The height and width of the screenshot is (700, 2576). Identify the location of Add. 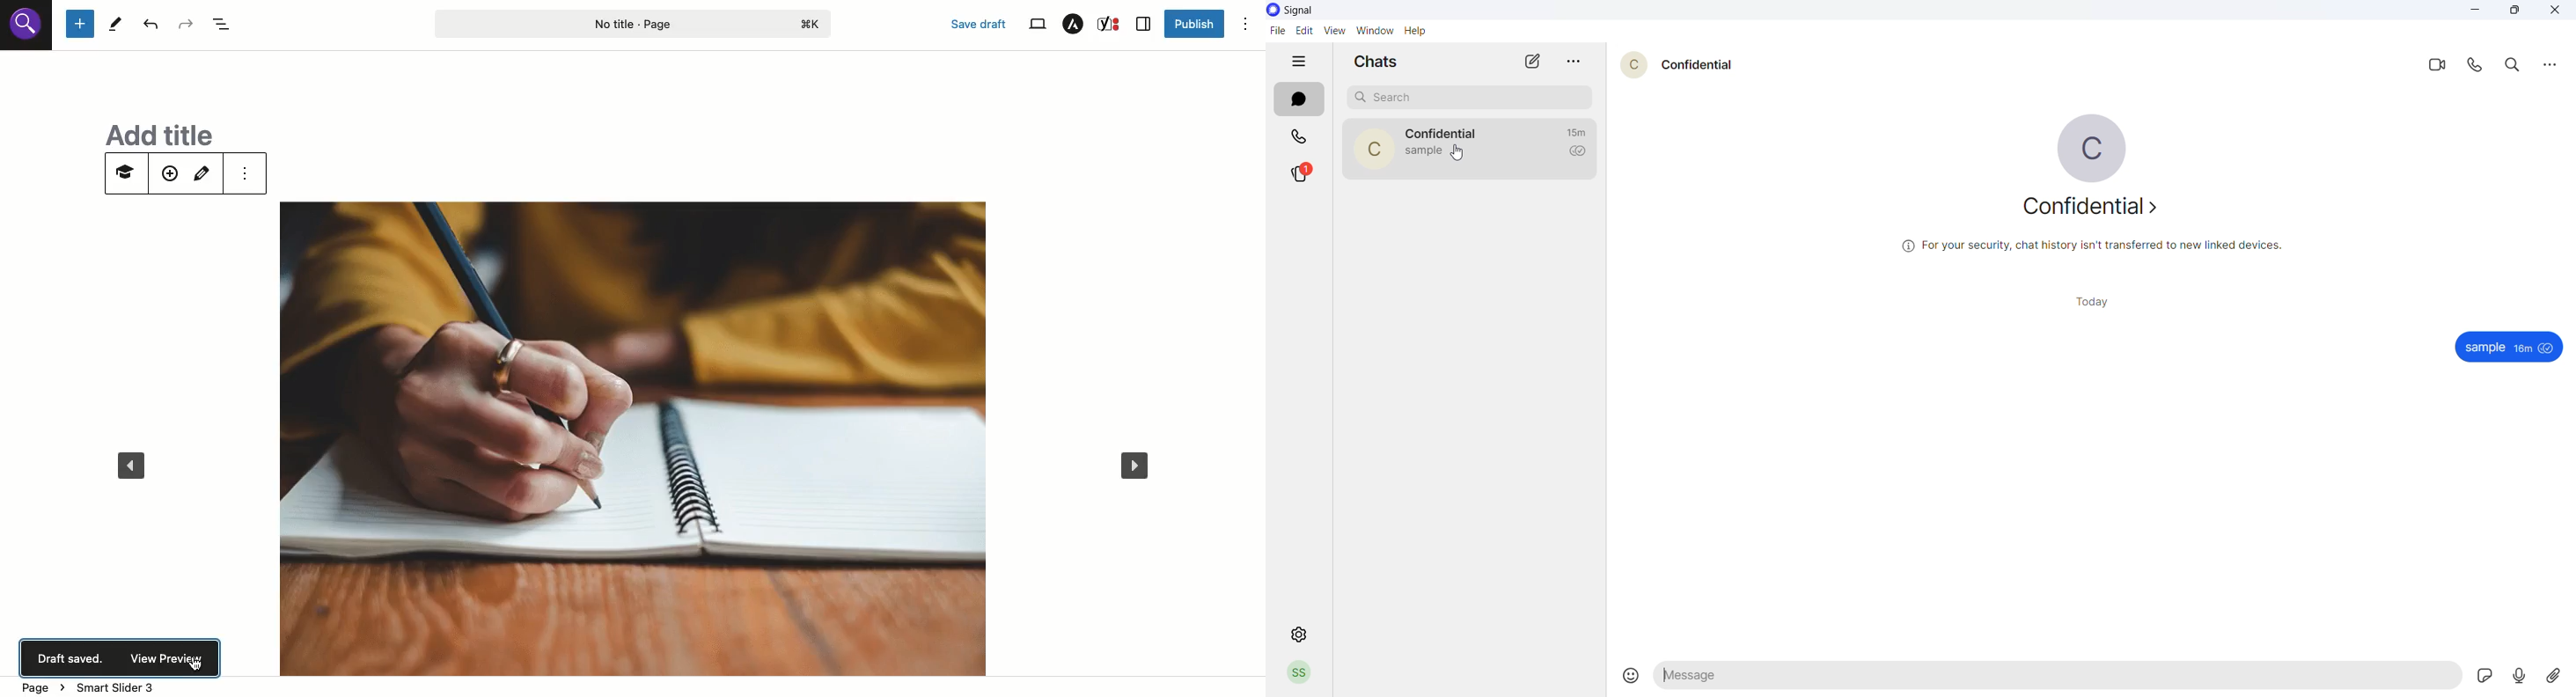
(169, 175).